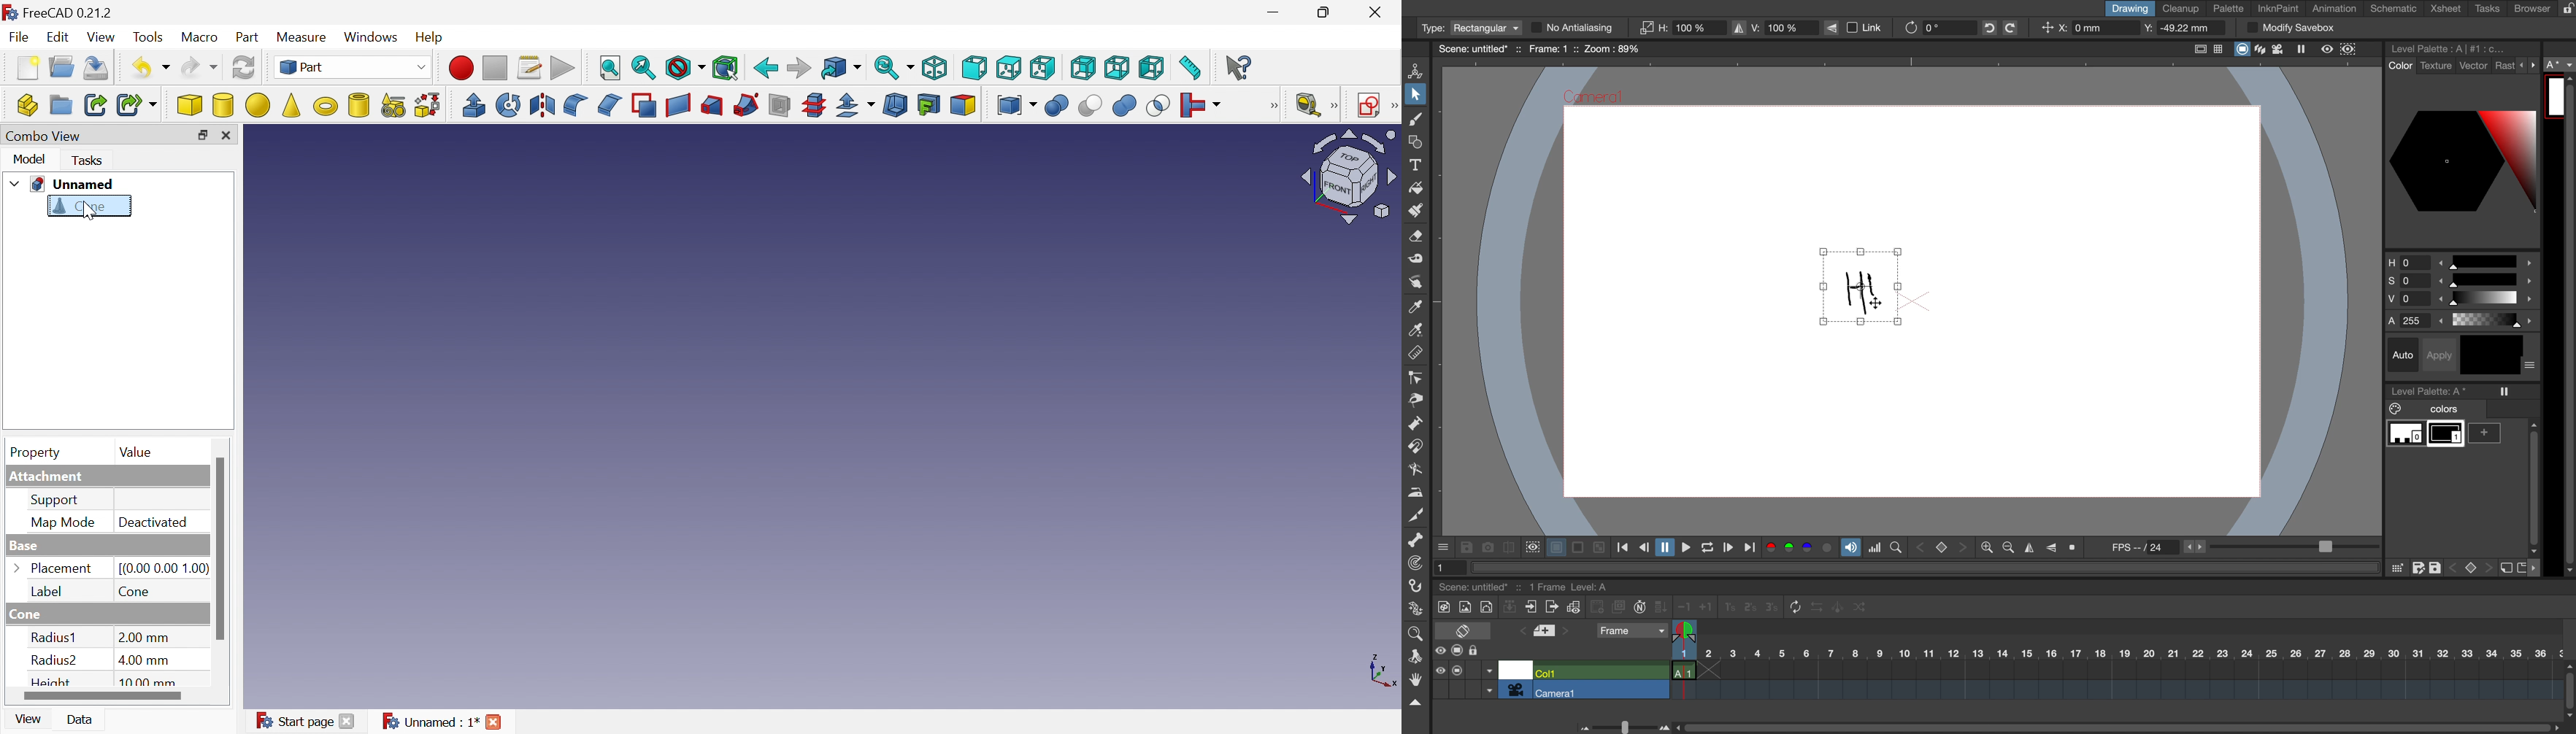 The height and width of the screenshot is (756, 2576). I want to click on [Sketcher], so click(1393, 107).